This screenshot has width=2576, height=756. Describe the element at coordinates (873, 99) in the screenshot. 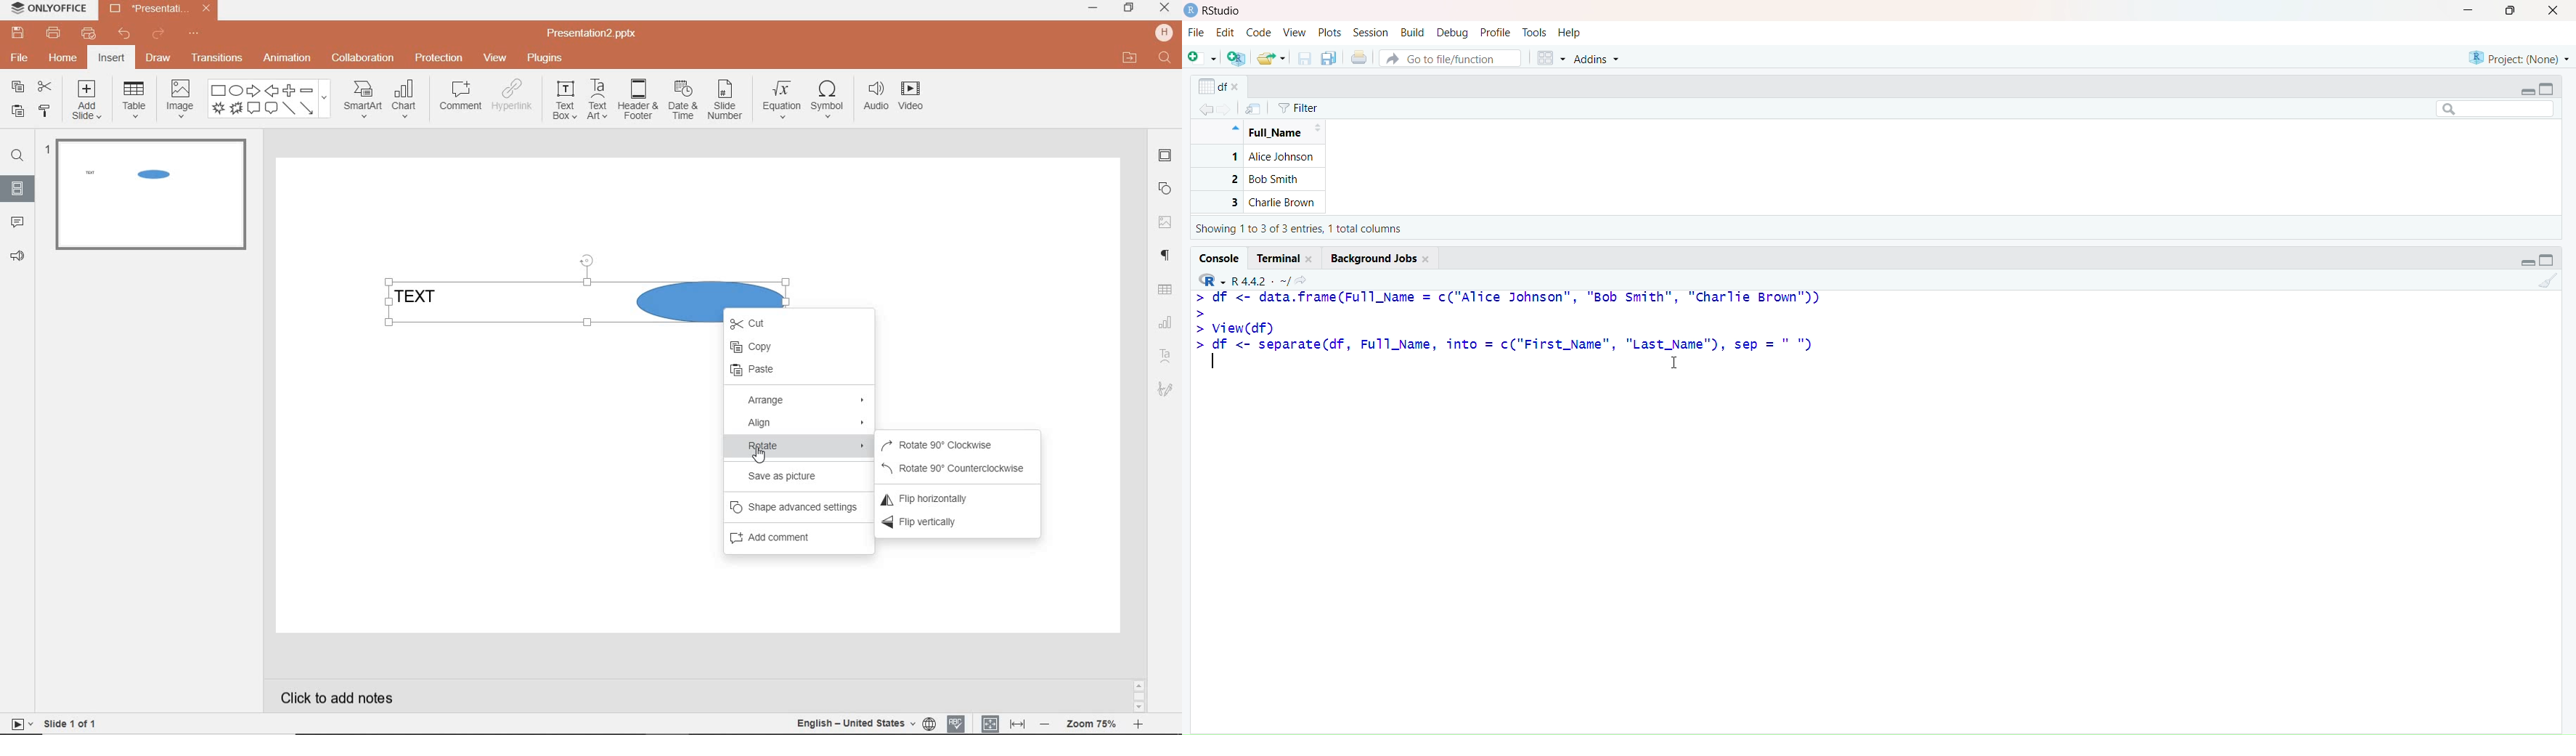

I see `audio` at that location.